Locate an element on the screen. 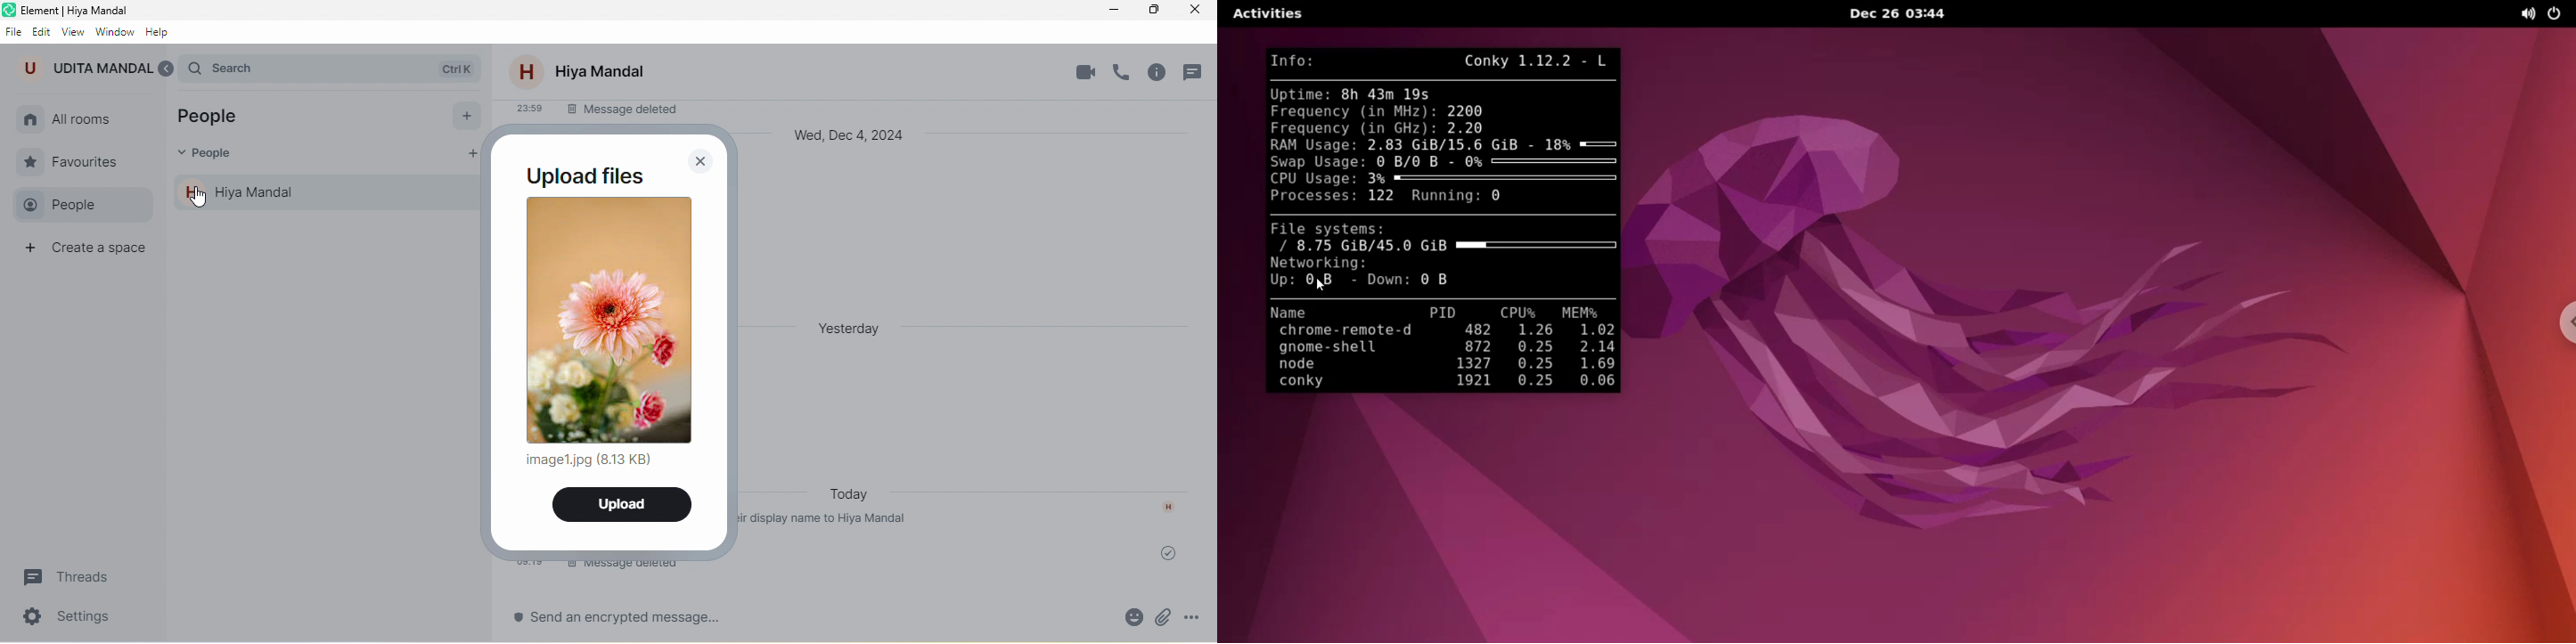  threads is located at coordinates (1198, 75).